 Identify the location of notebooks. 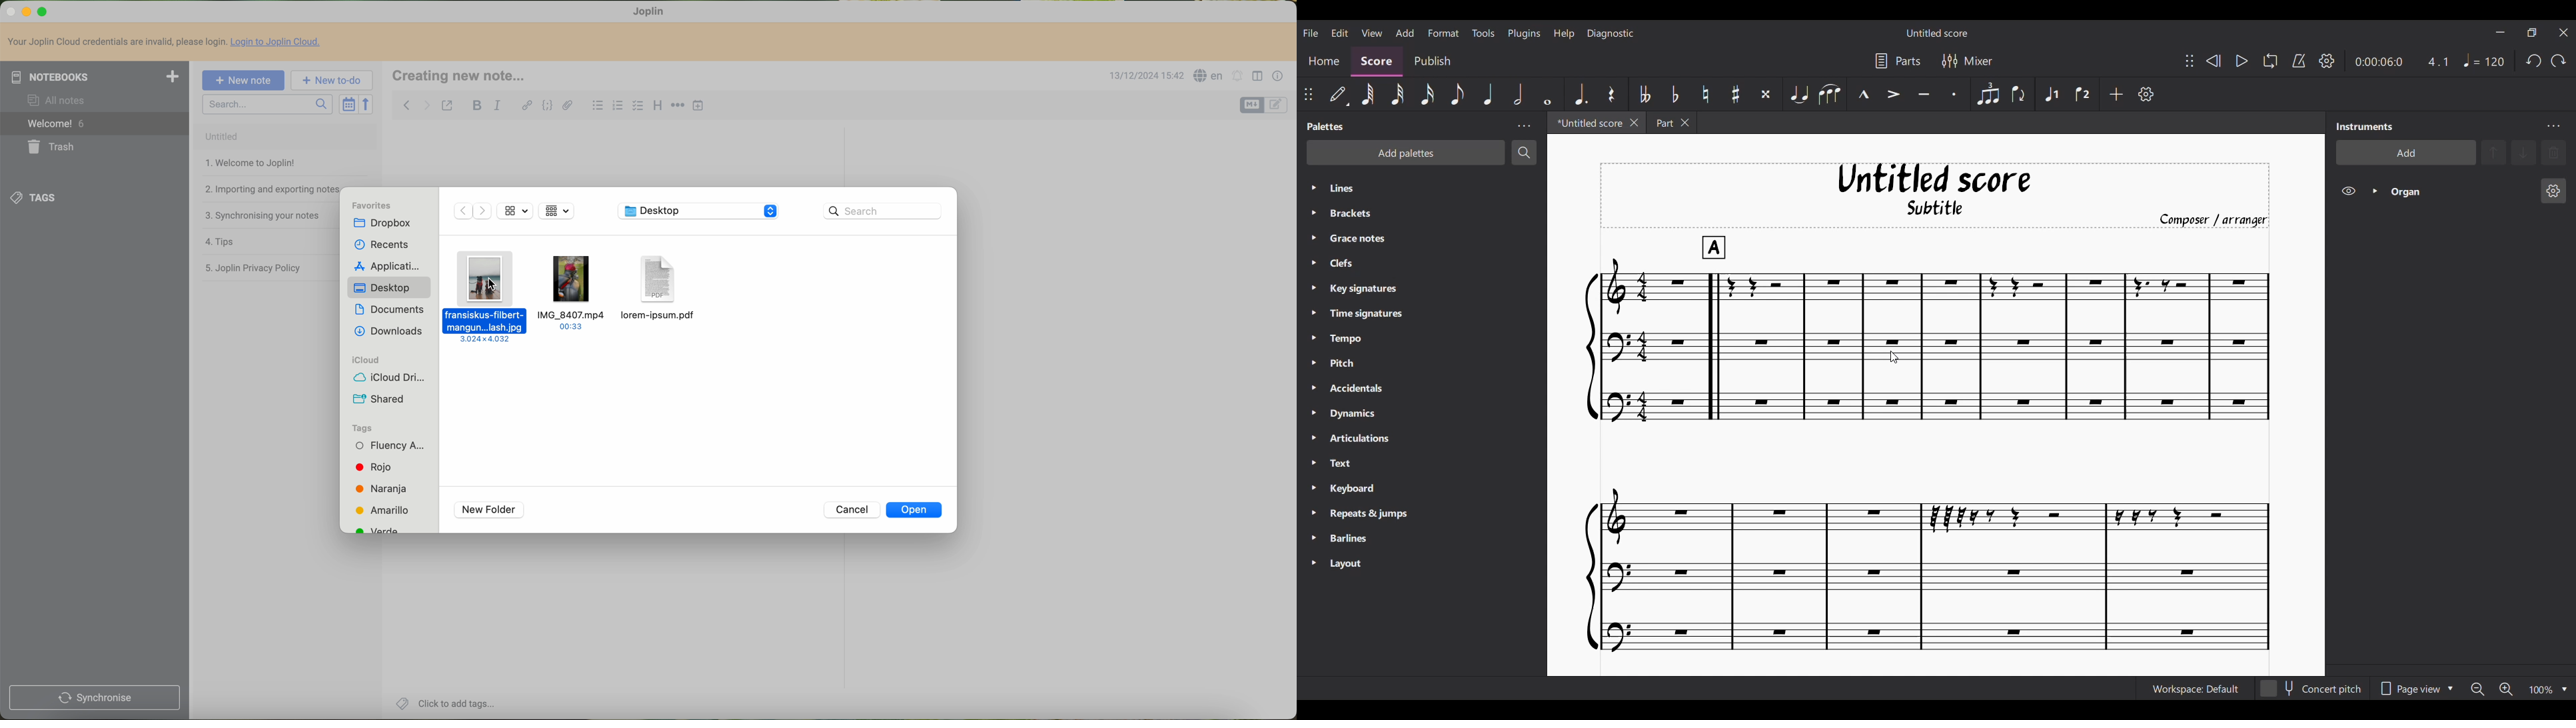
(95, 76).